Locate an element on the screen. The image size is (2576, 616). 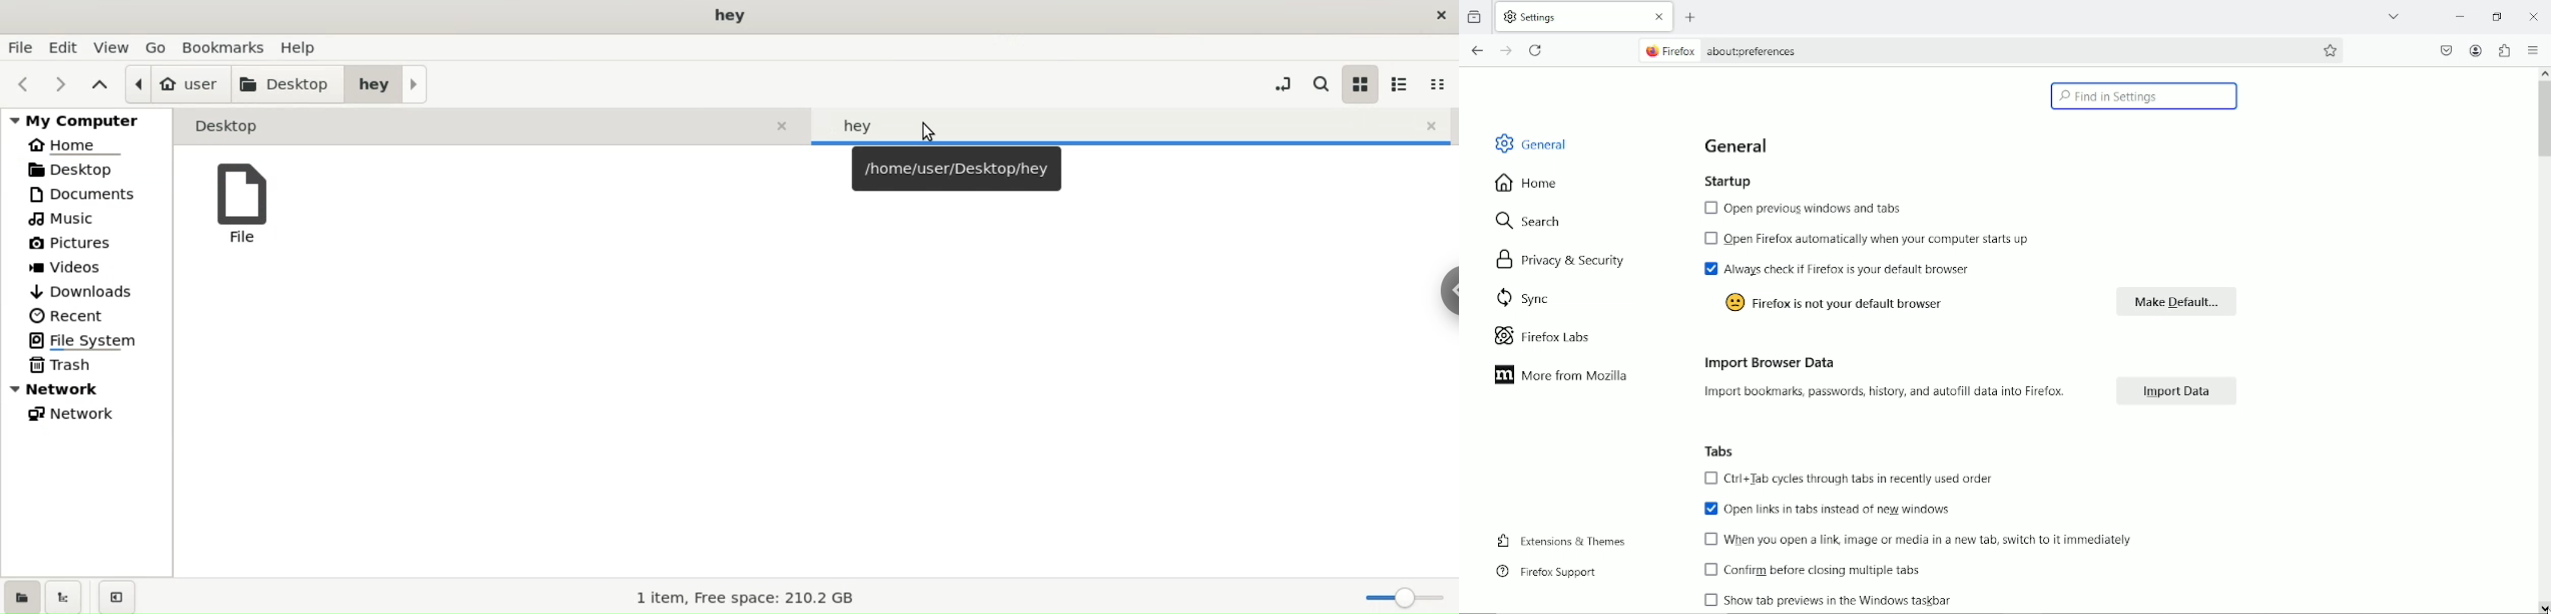
Import bookmarks passwords, history and autofill data into firefox. is located at coordinates (1888, 394).